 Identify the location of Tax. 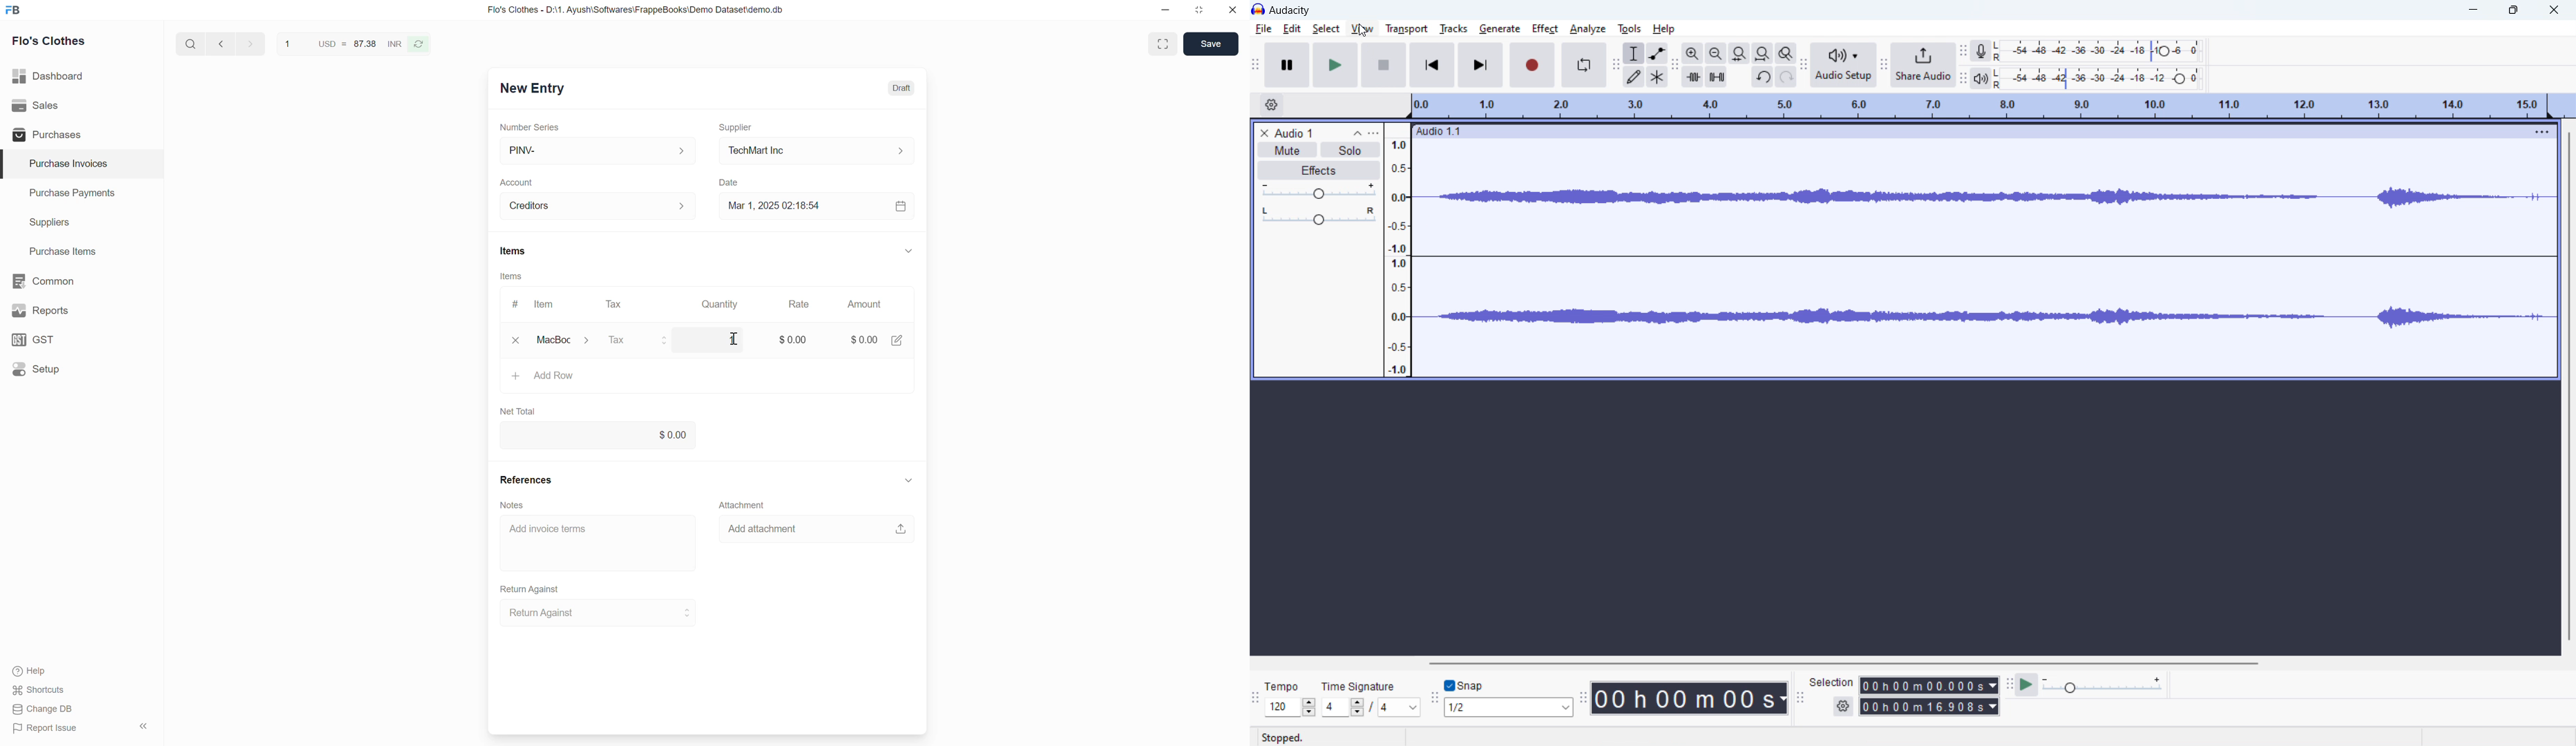
(643, 341).